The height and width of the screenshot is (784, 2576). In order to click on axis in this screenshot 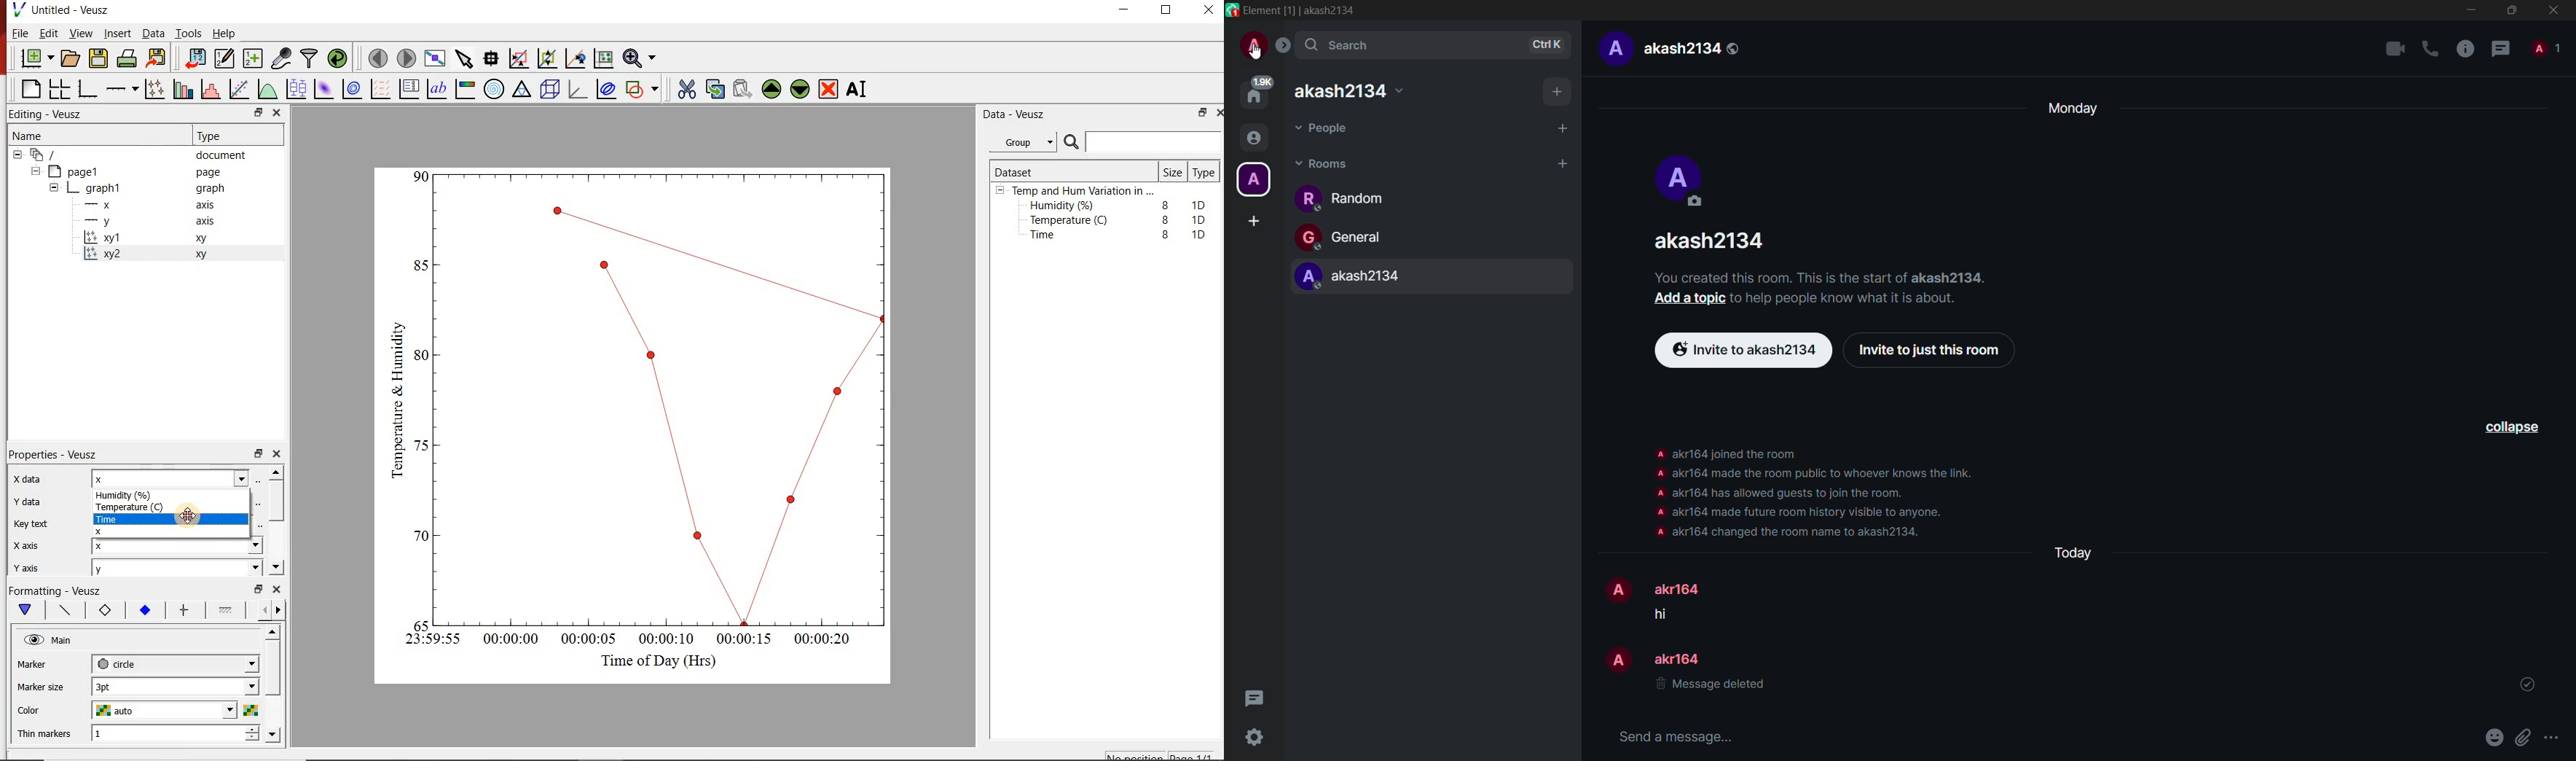, I will do `click(210, 206)`.